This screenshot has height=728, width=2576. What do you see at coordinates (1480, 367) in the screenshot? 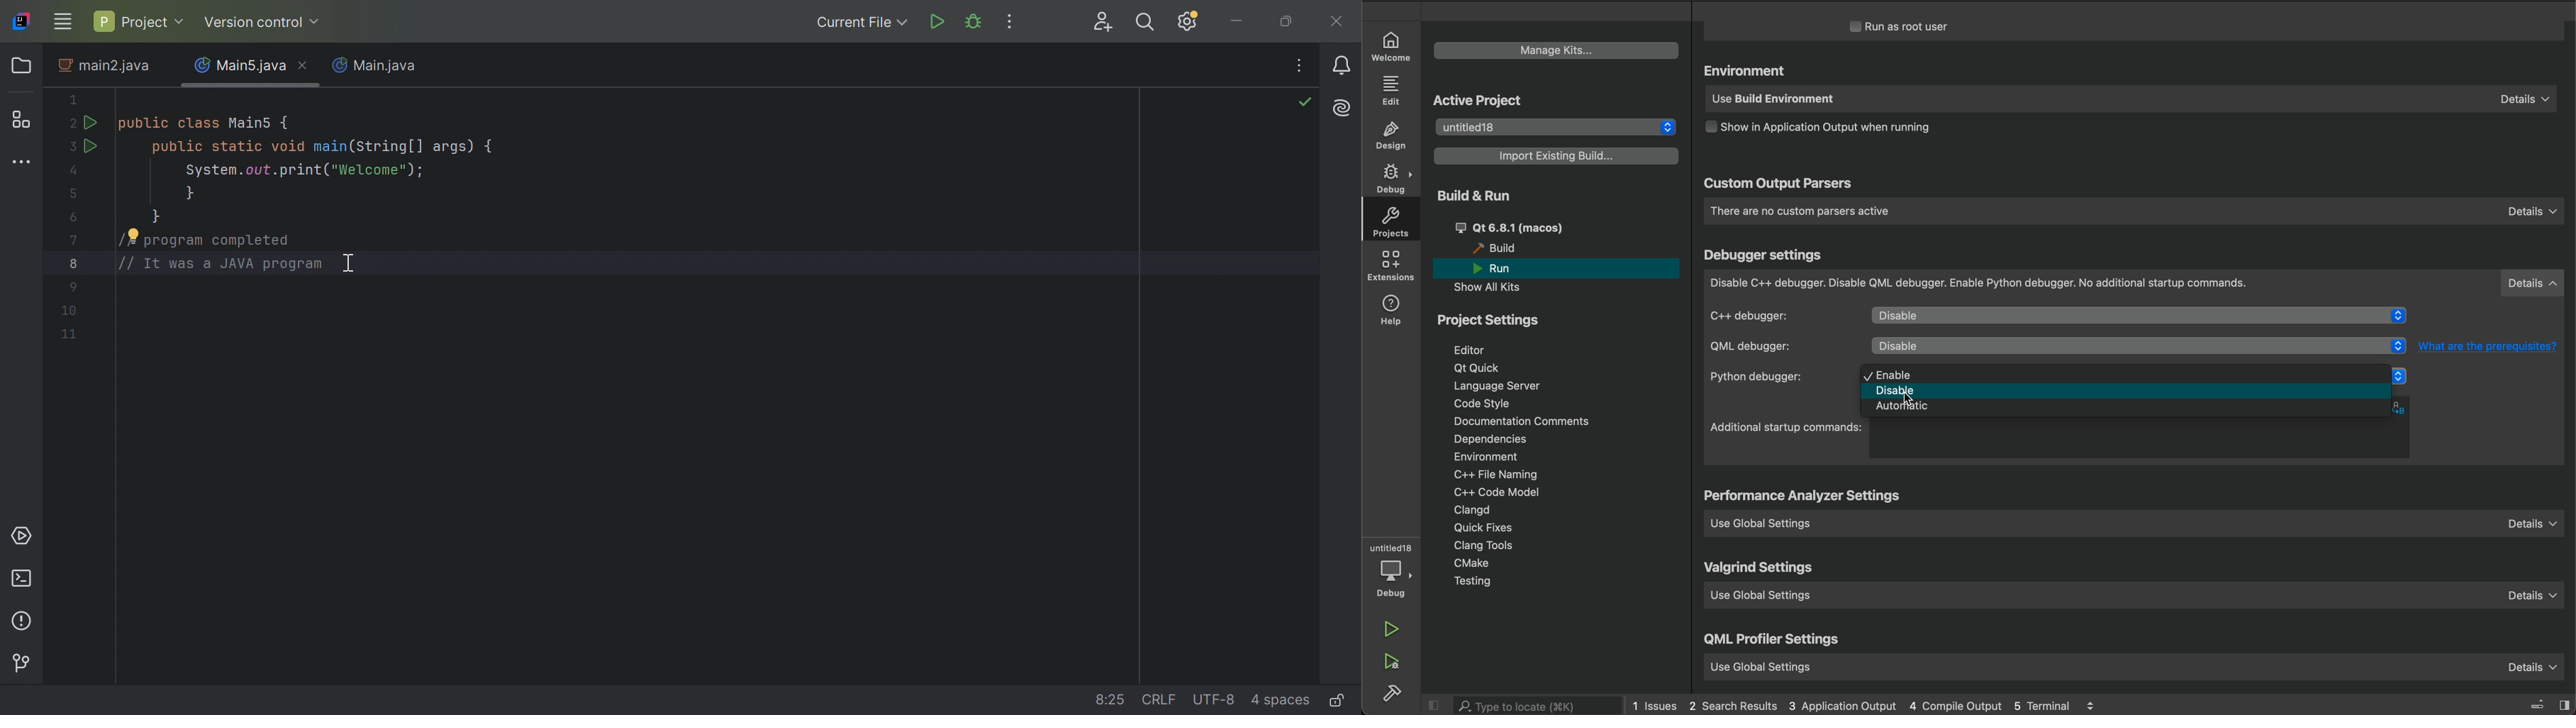
I see `qt ` at bounding box center [1480, 367].